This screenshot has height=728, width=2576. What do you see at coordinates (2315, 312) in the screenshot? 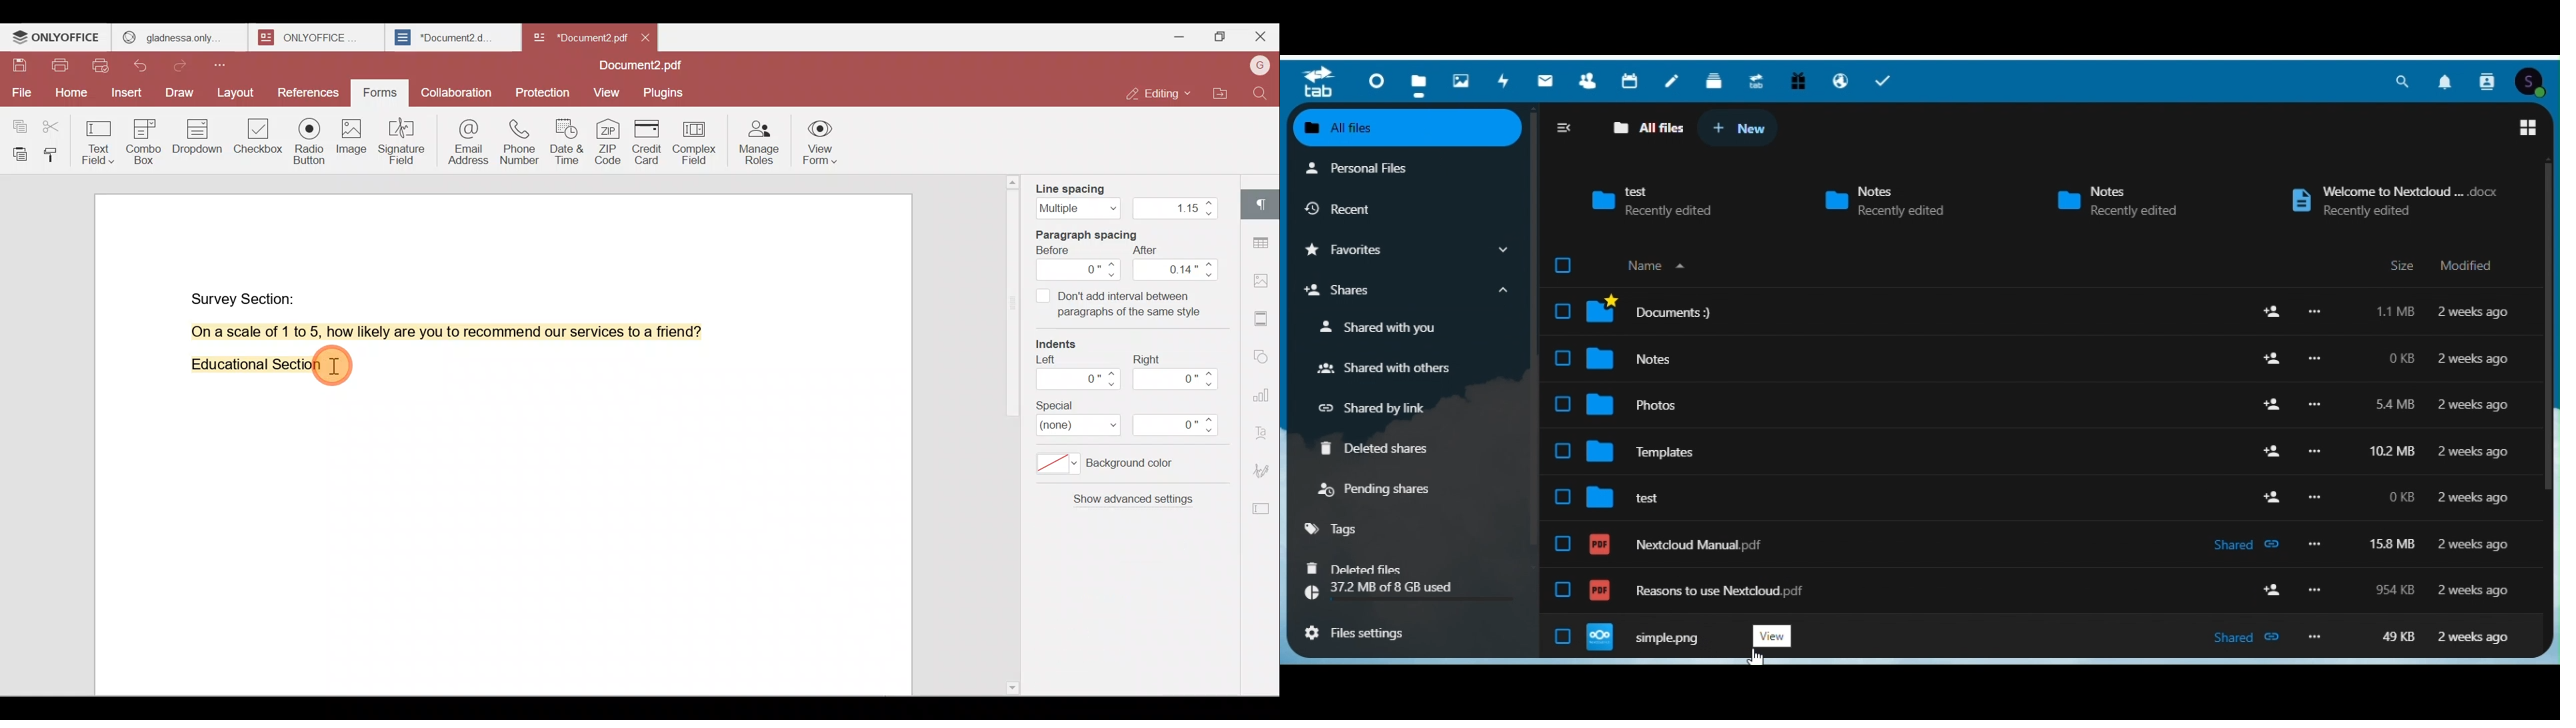
I see `options` at bounding box center [2315, 312].